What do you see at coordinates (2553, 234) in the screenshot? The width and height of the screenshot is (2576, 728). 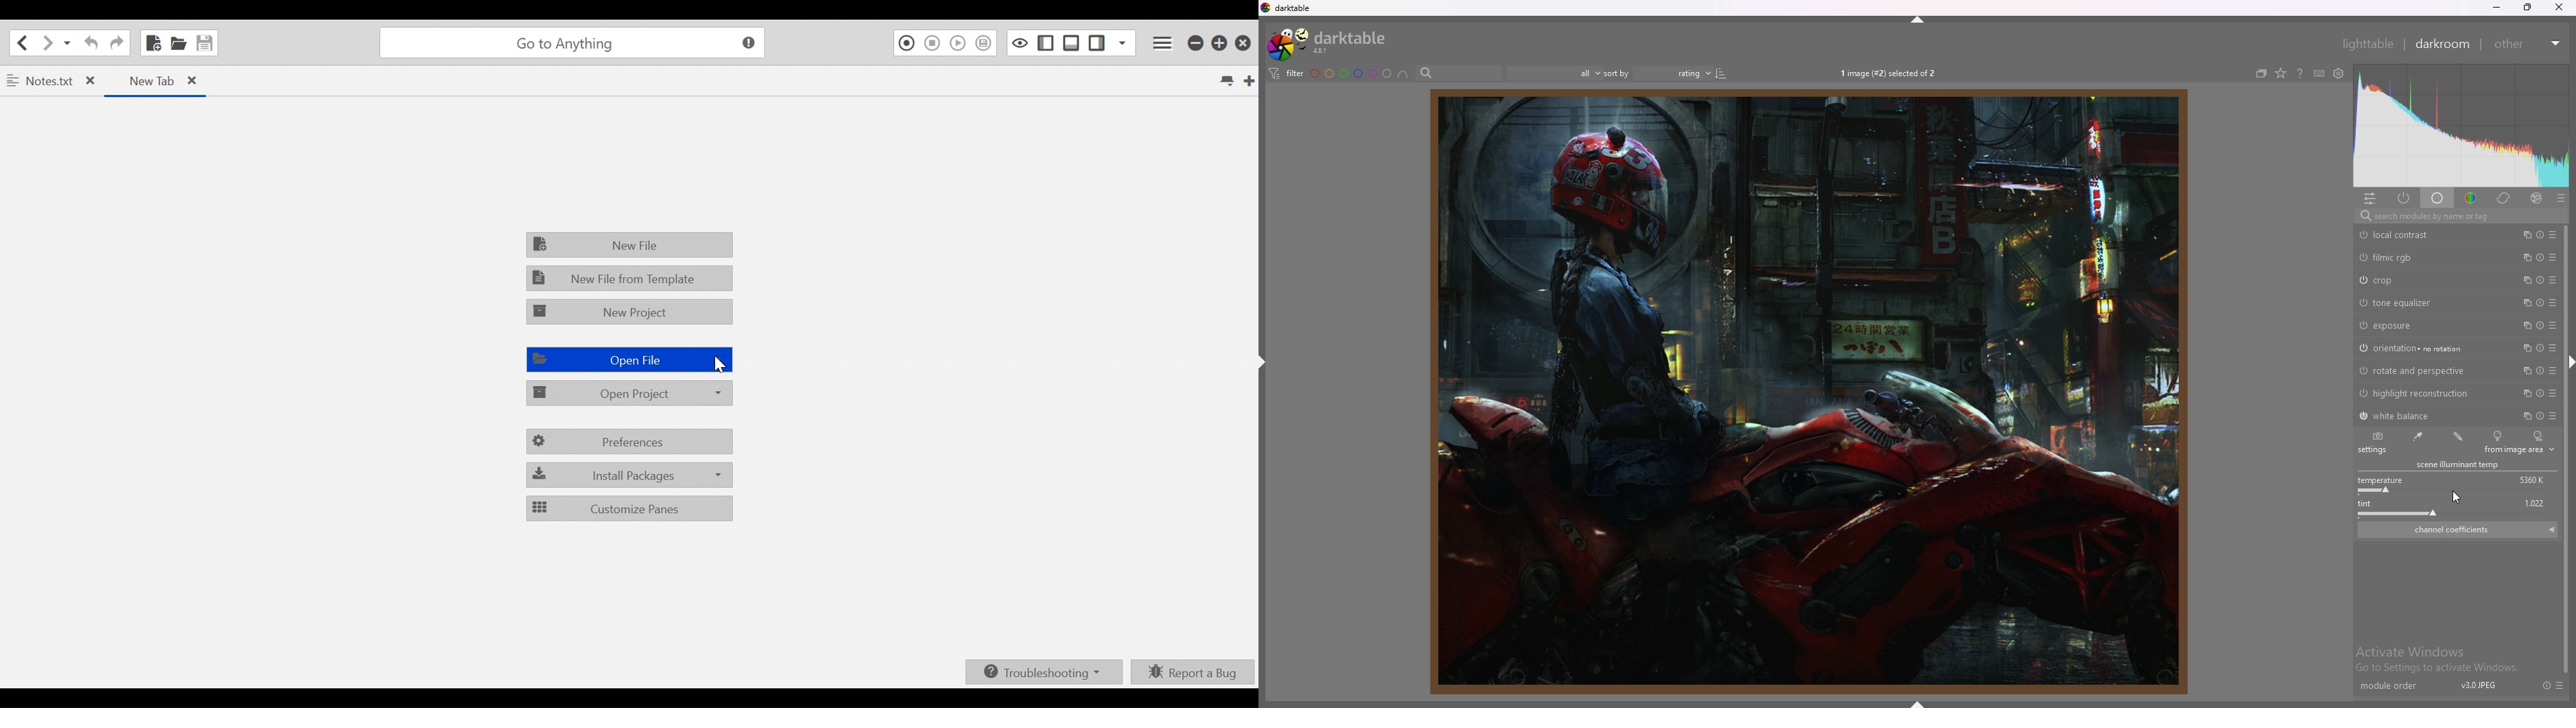 I see `presets` at bounding box center [2553, 234].